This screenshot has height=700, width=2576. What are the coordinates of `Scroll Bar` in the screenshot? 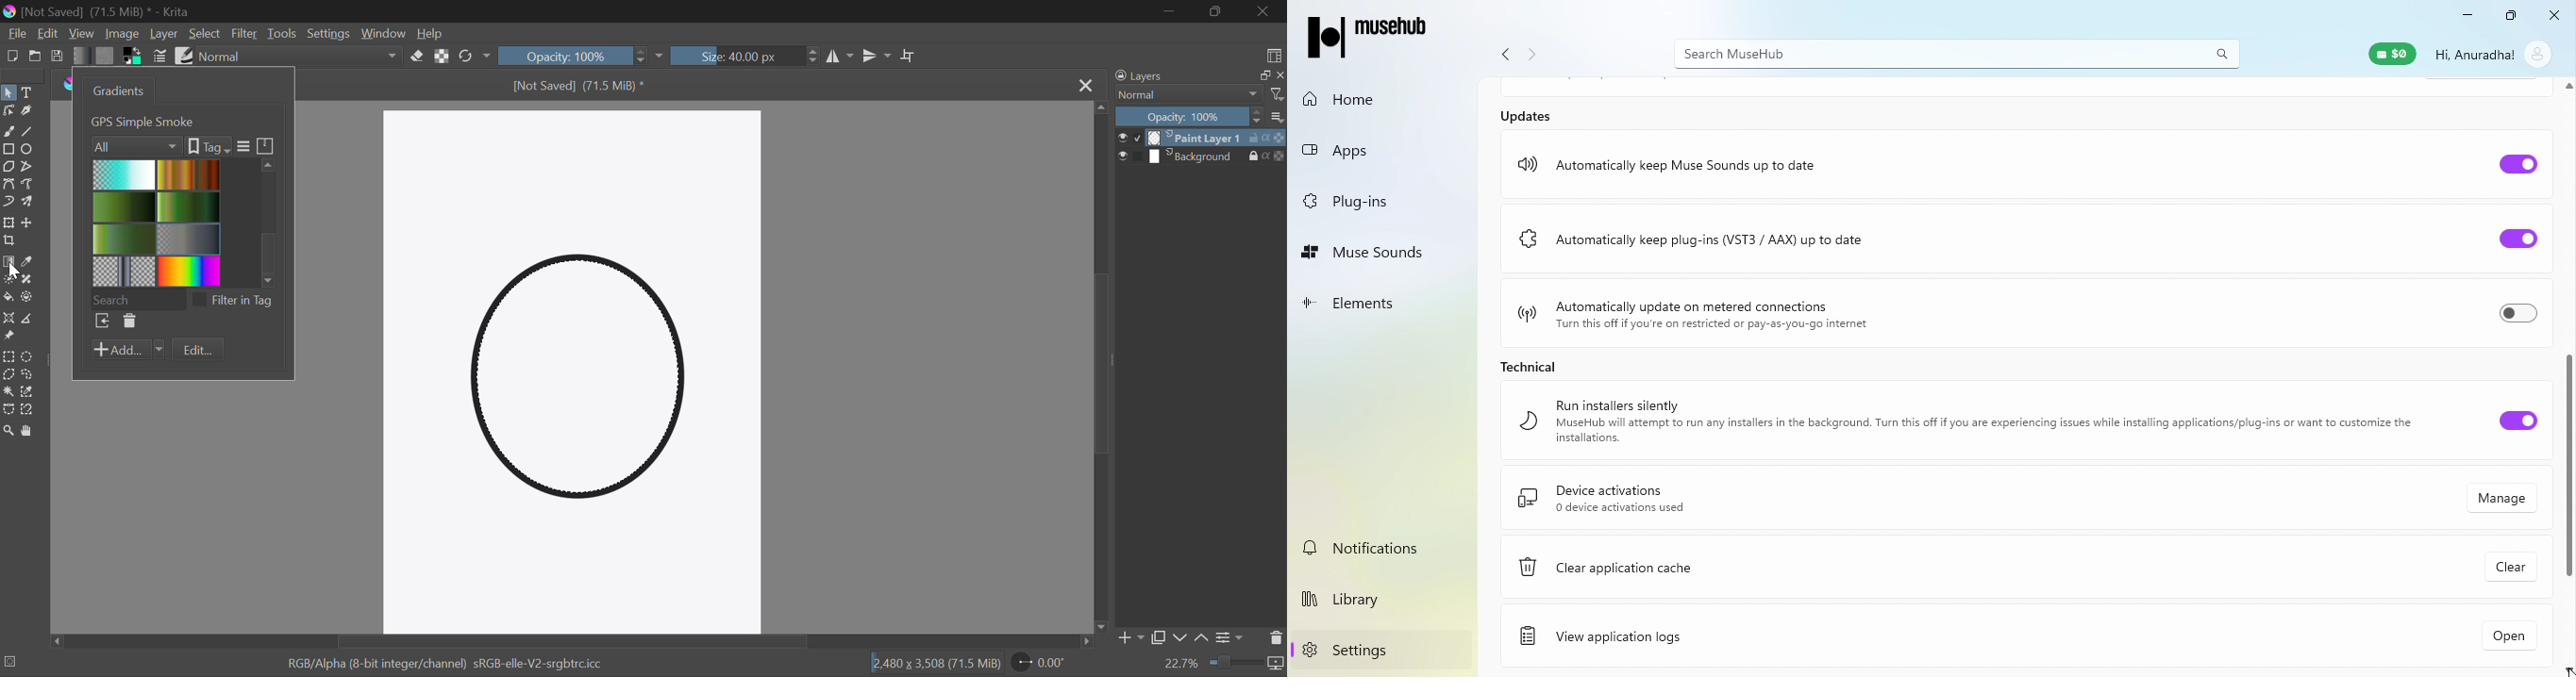 It's located at (571, 643).